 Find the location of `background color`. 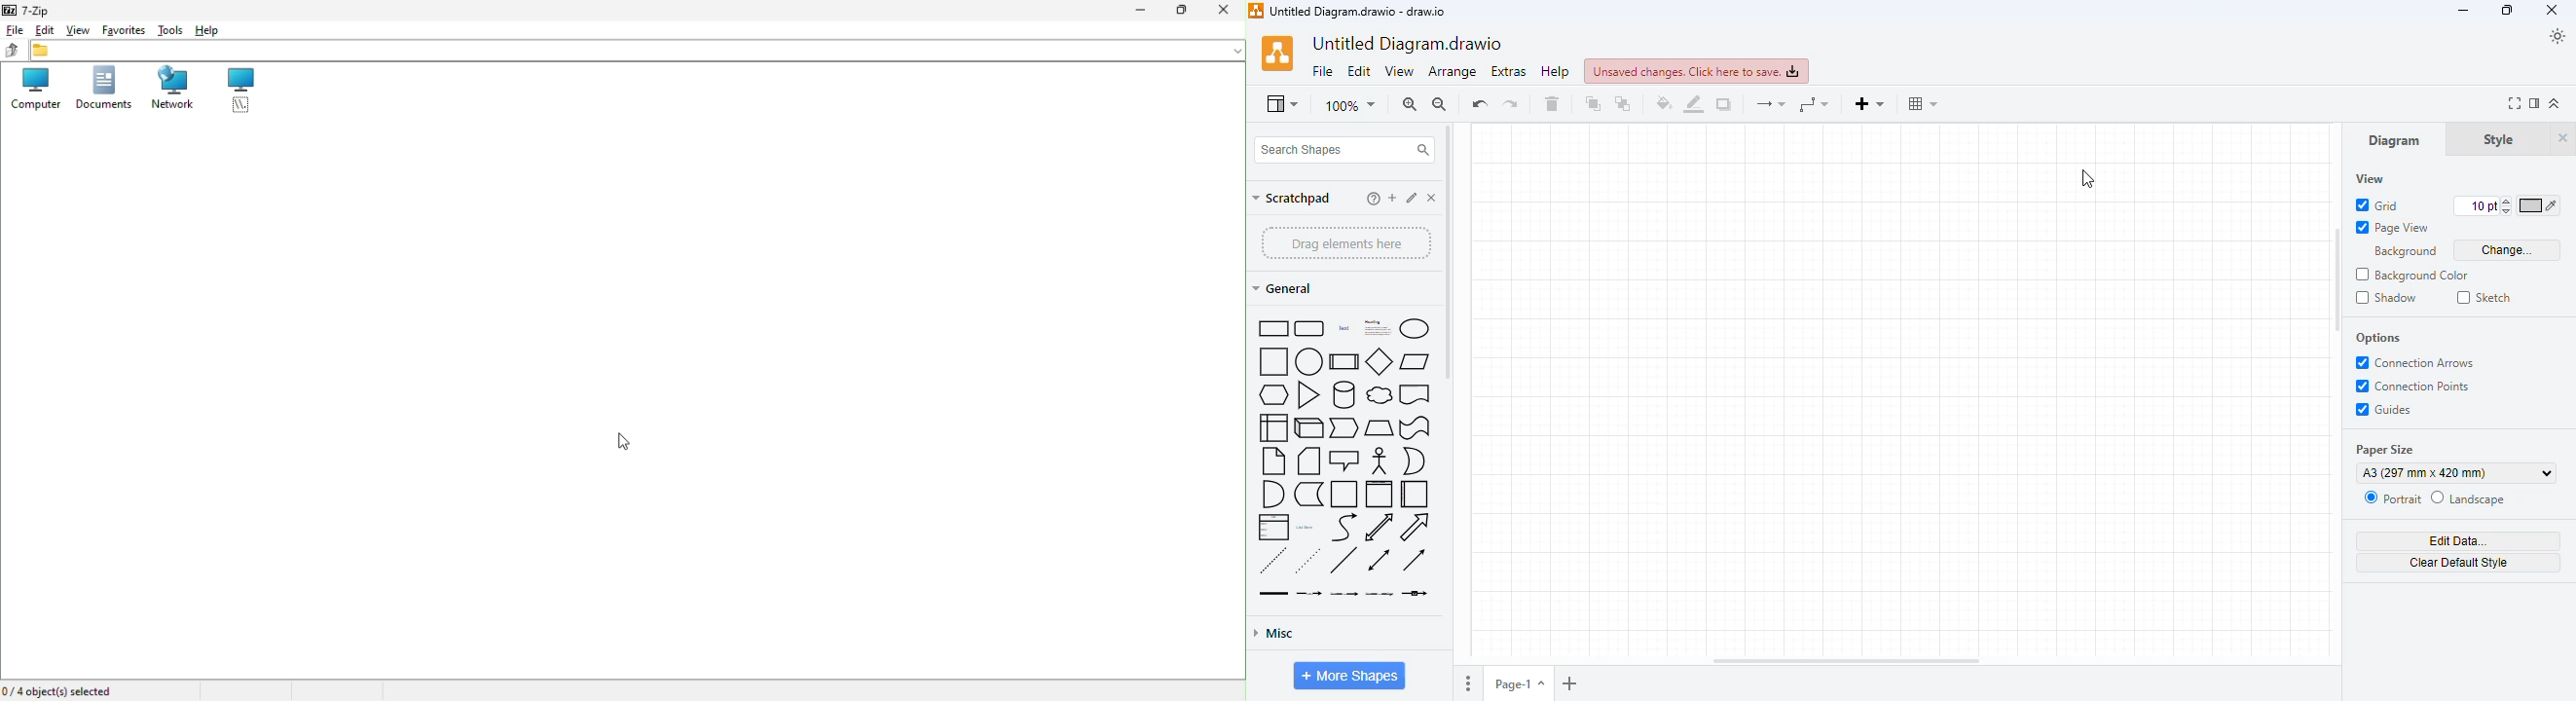

background color is located at coordinates (2412, 275).